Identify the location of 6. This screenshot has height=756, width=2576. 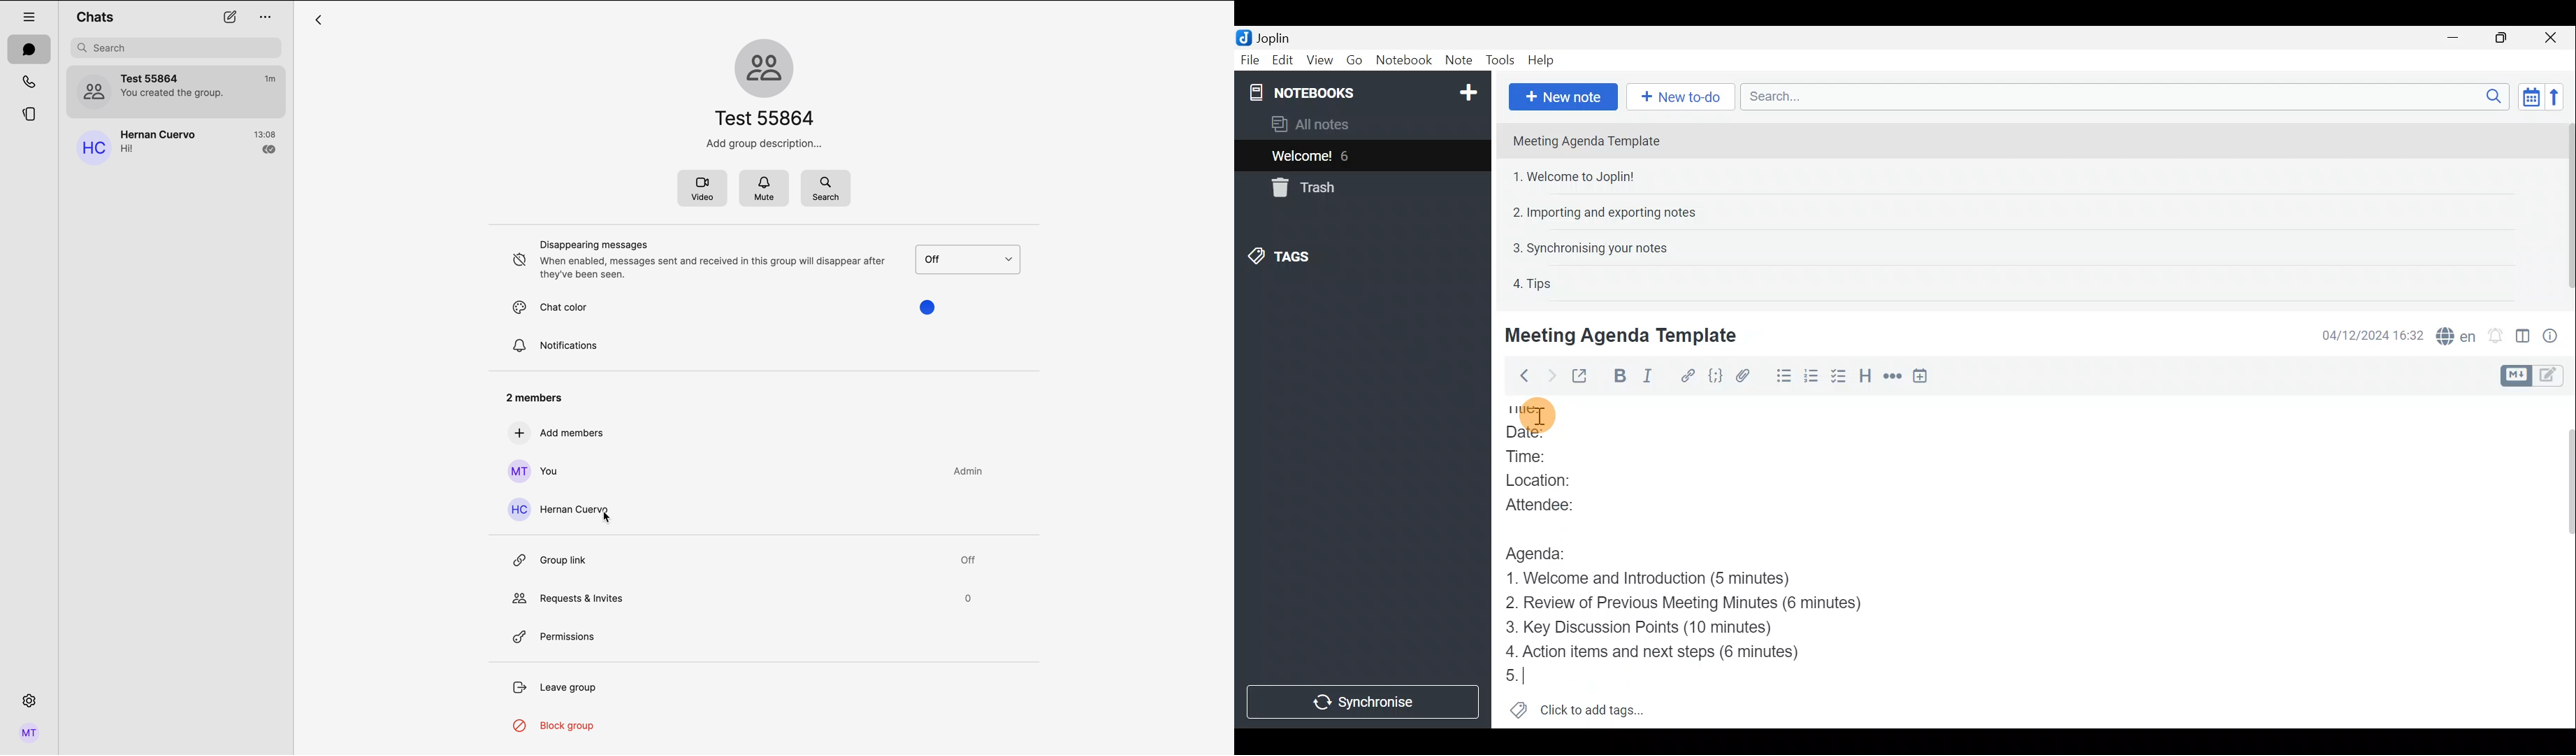
(1349, 156).